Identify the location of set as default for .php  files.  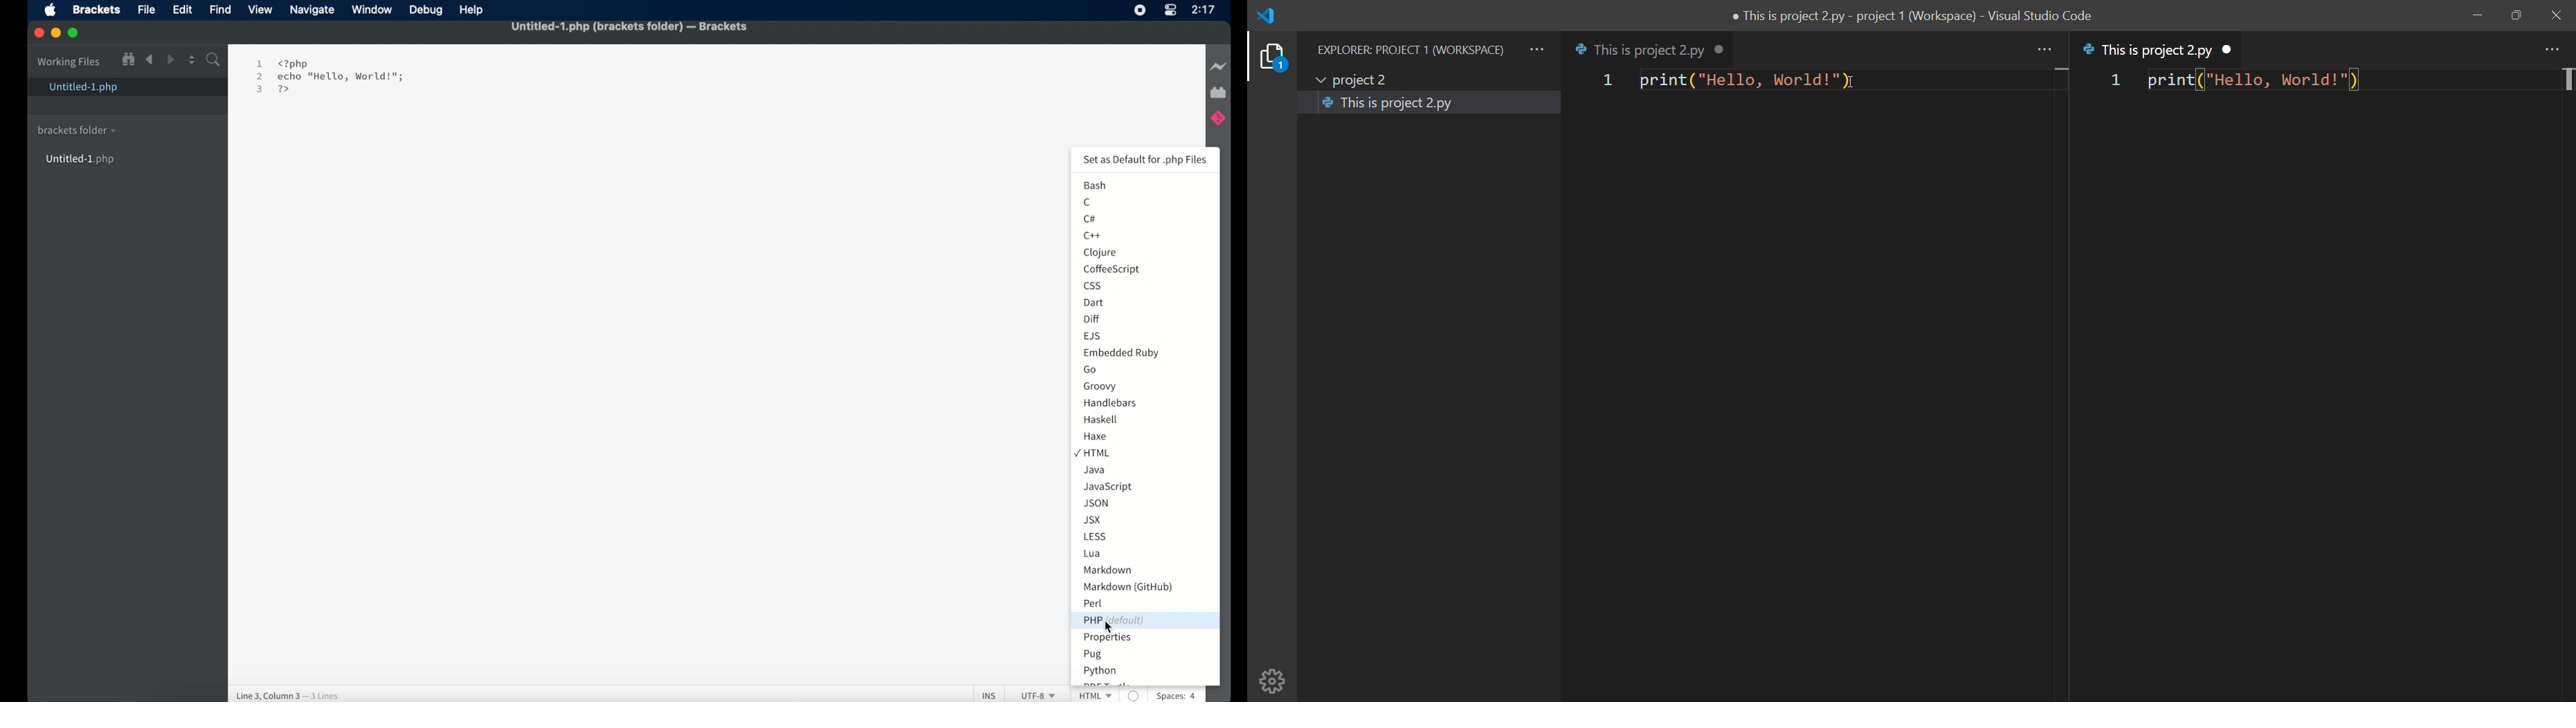
(1146, 161).